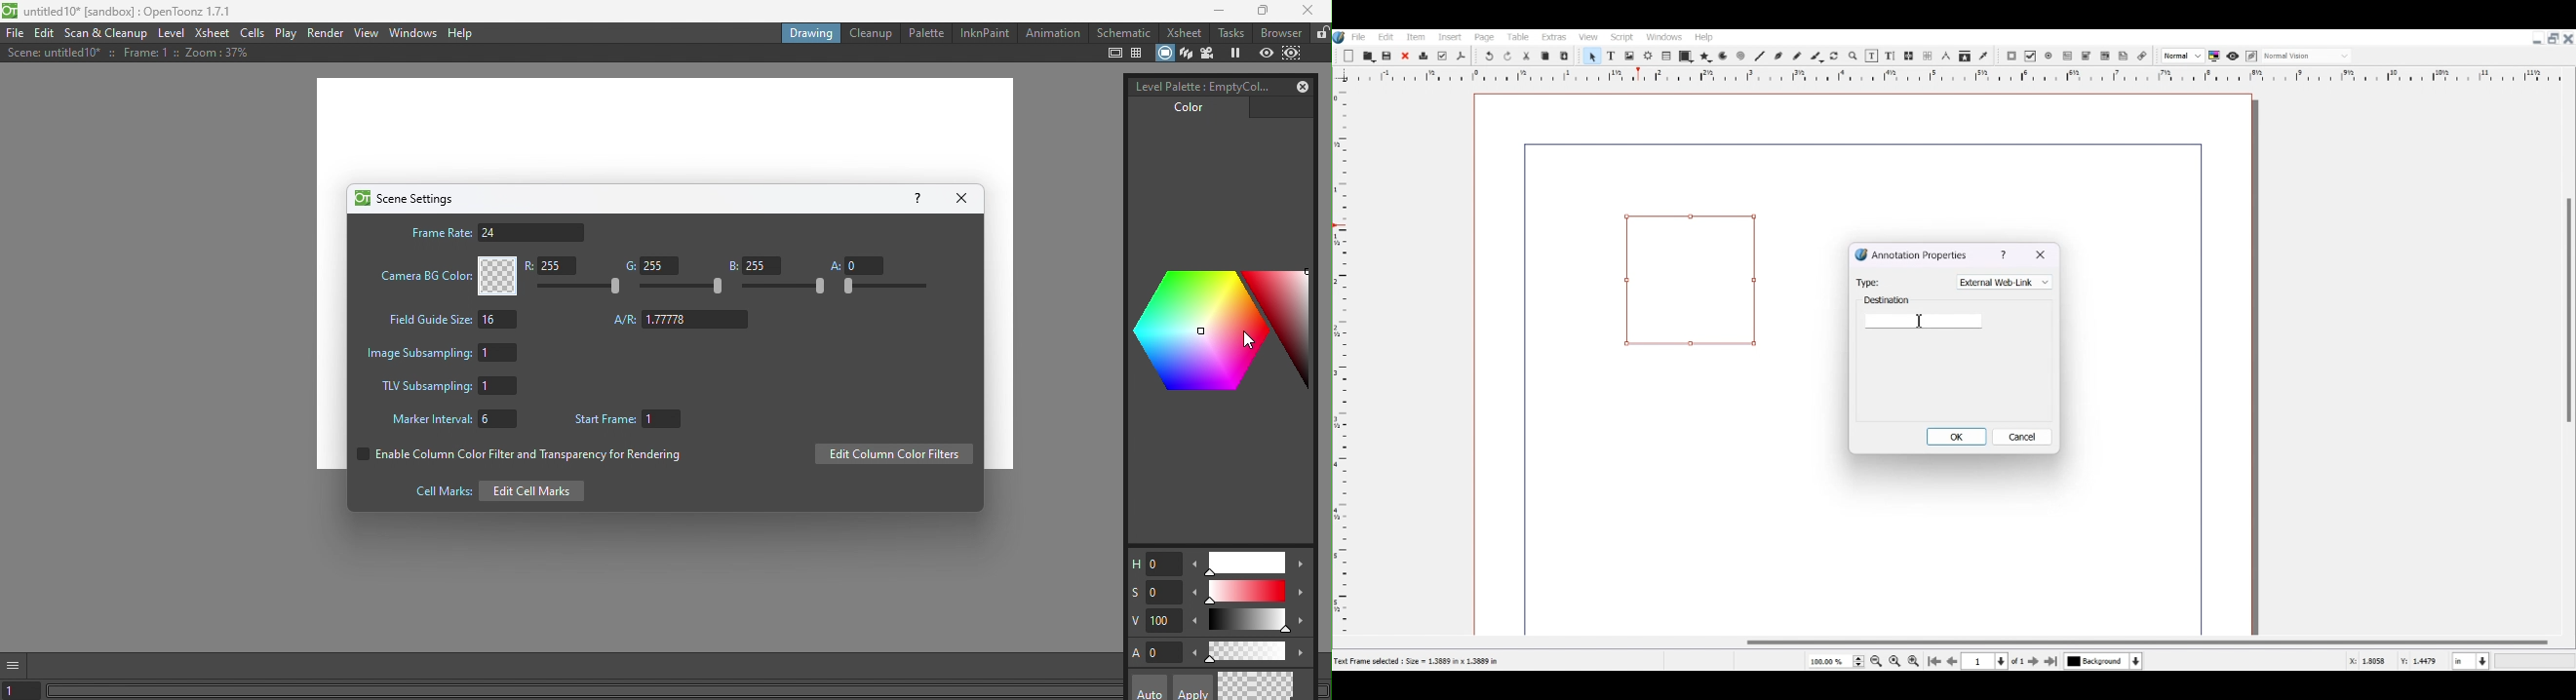  I want to click on View, so click(1588, 37).